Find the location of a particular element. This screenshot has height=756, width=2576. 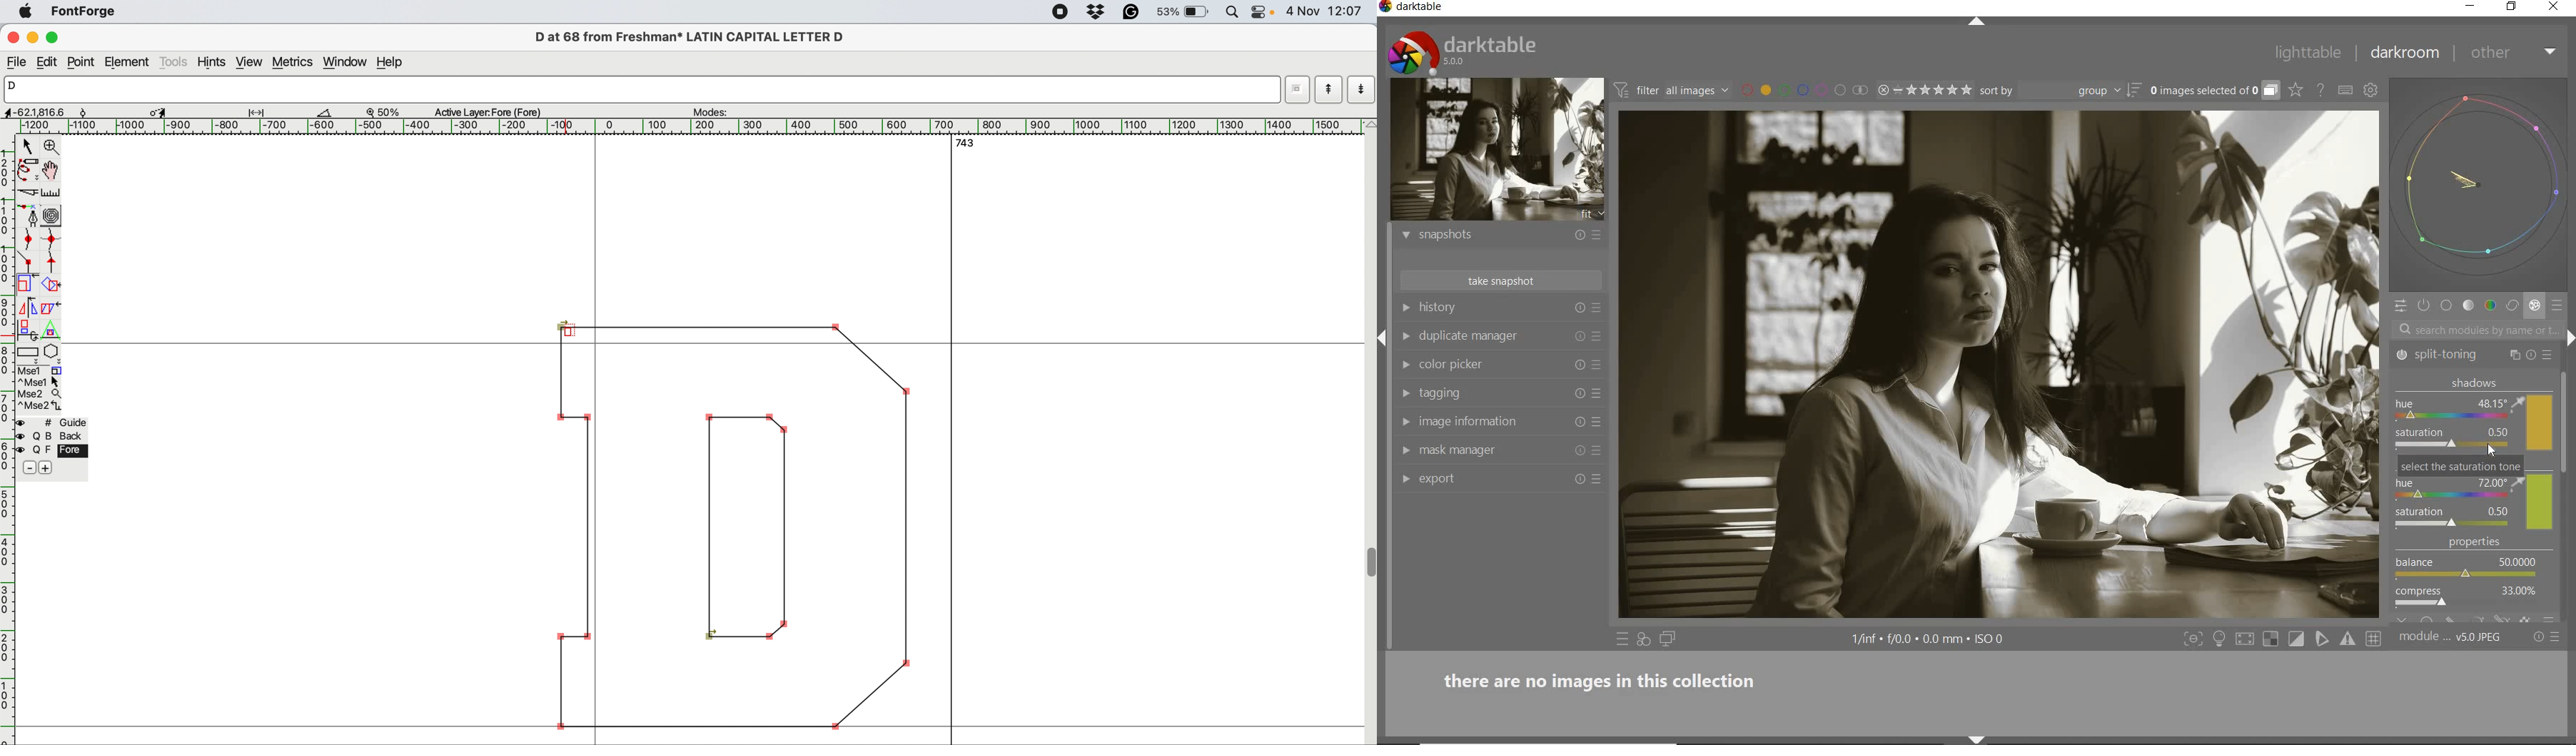

cut splines in two is located at coordinates (26, 190).